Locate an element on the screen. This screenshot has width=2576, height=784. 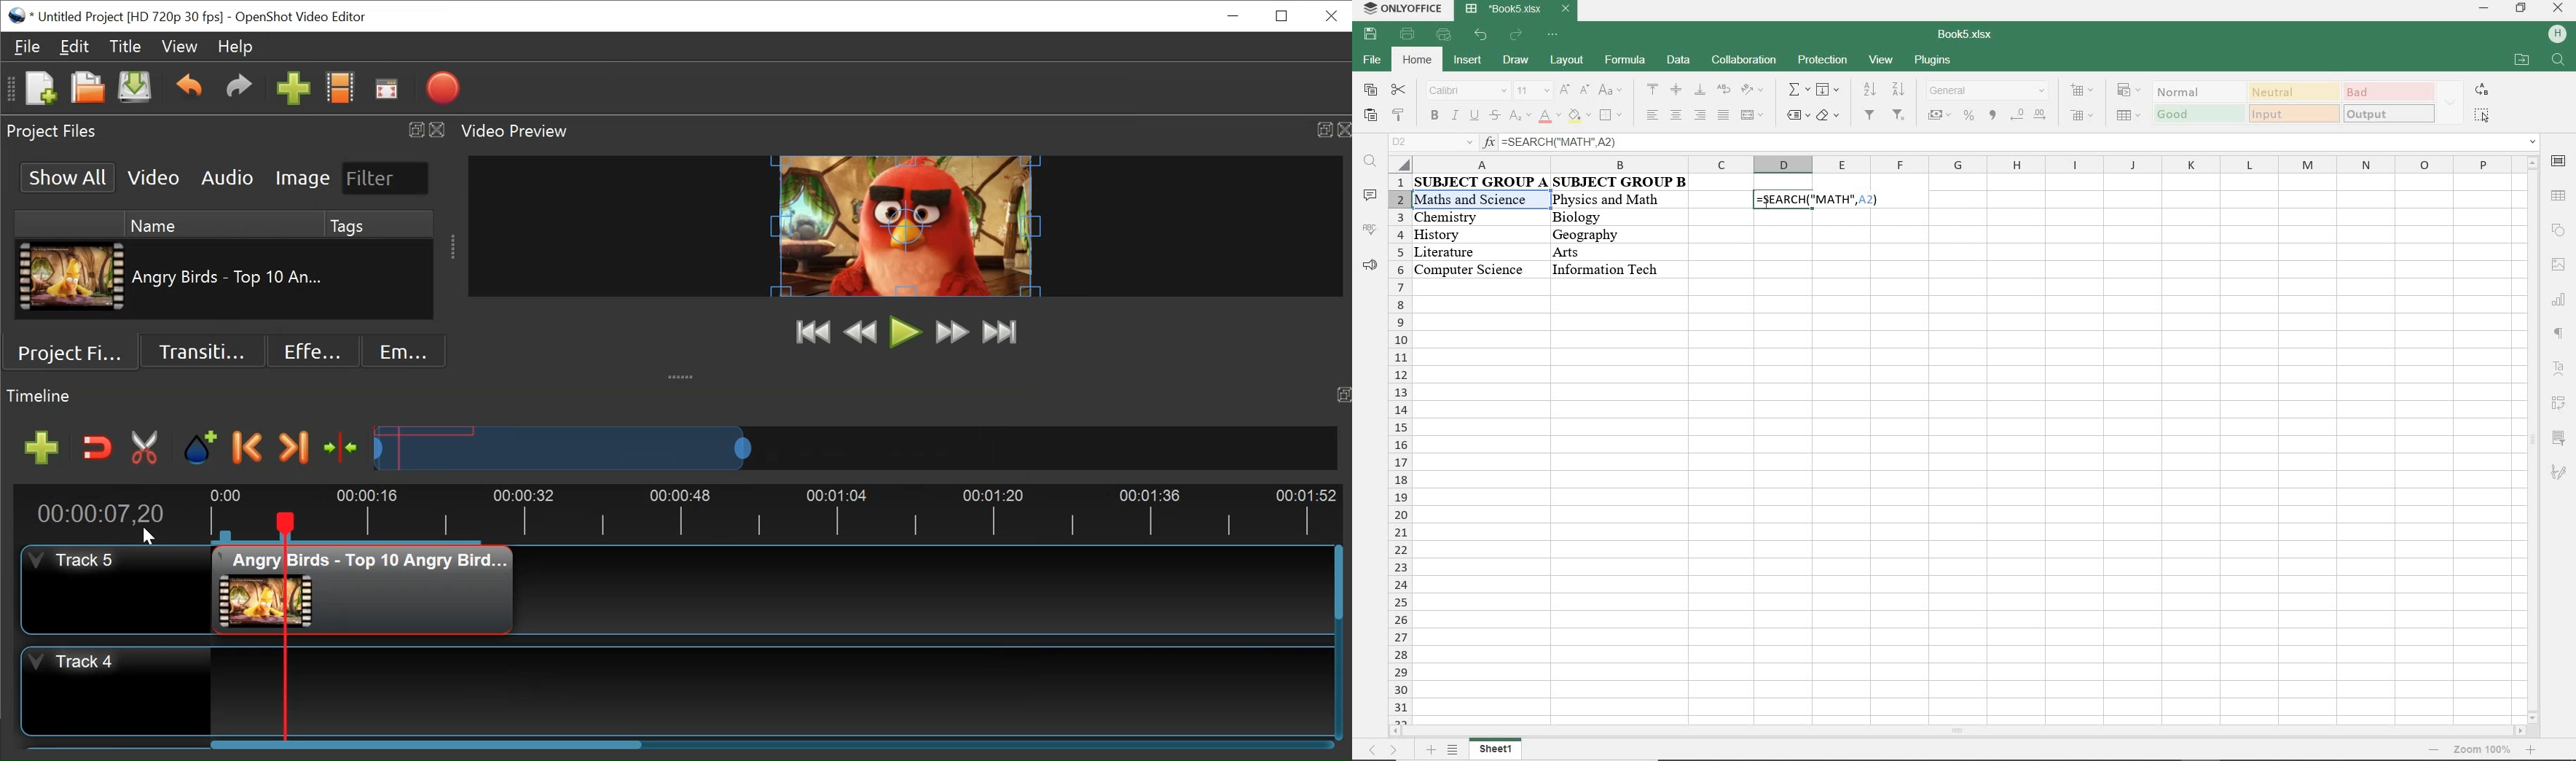
Current Position is located at coordinates (99, 514).